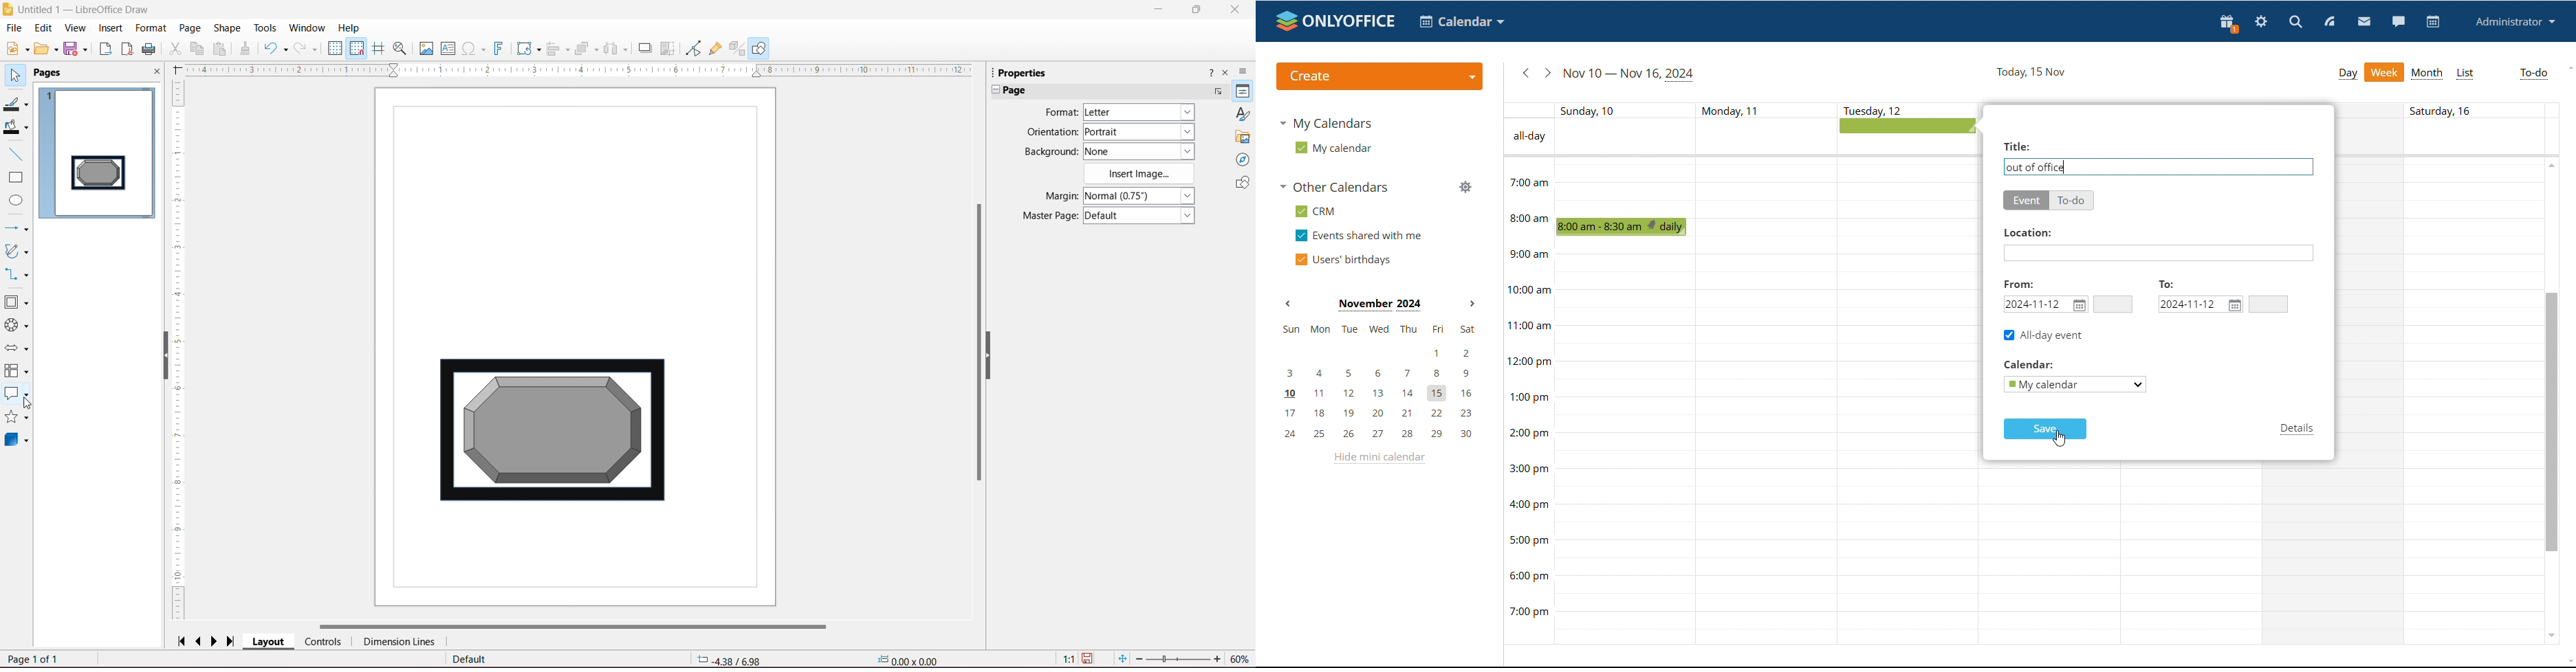 The height and width of the screenshot is (672, 2576). Describe the element at coordinates (175, 50) in the screenshot. I see `Cut` at that location.